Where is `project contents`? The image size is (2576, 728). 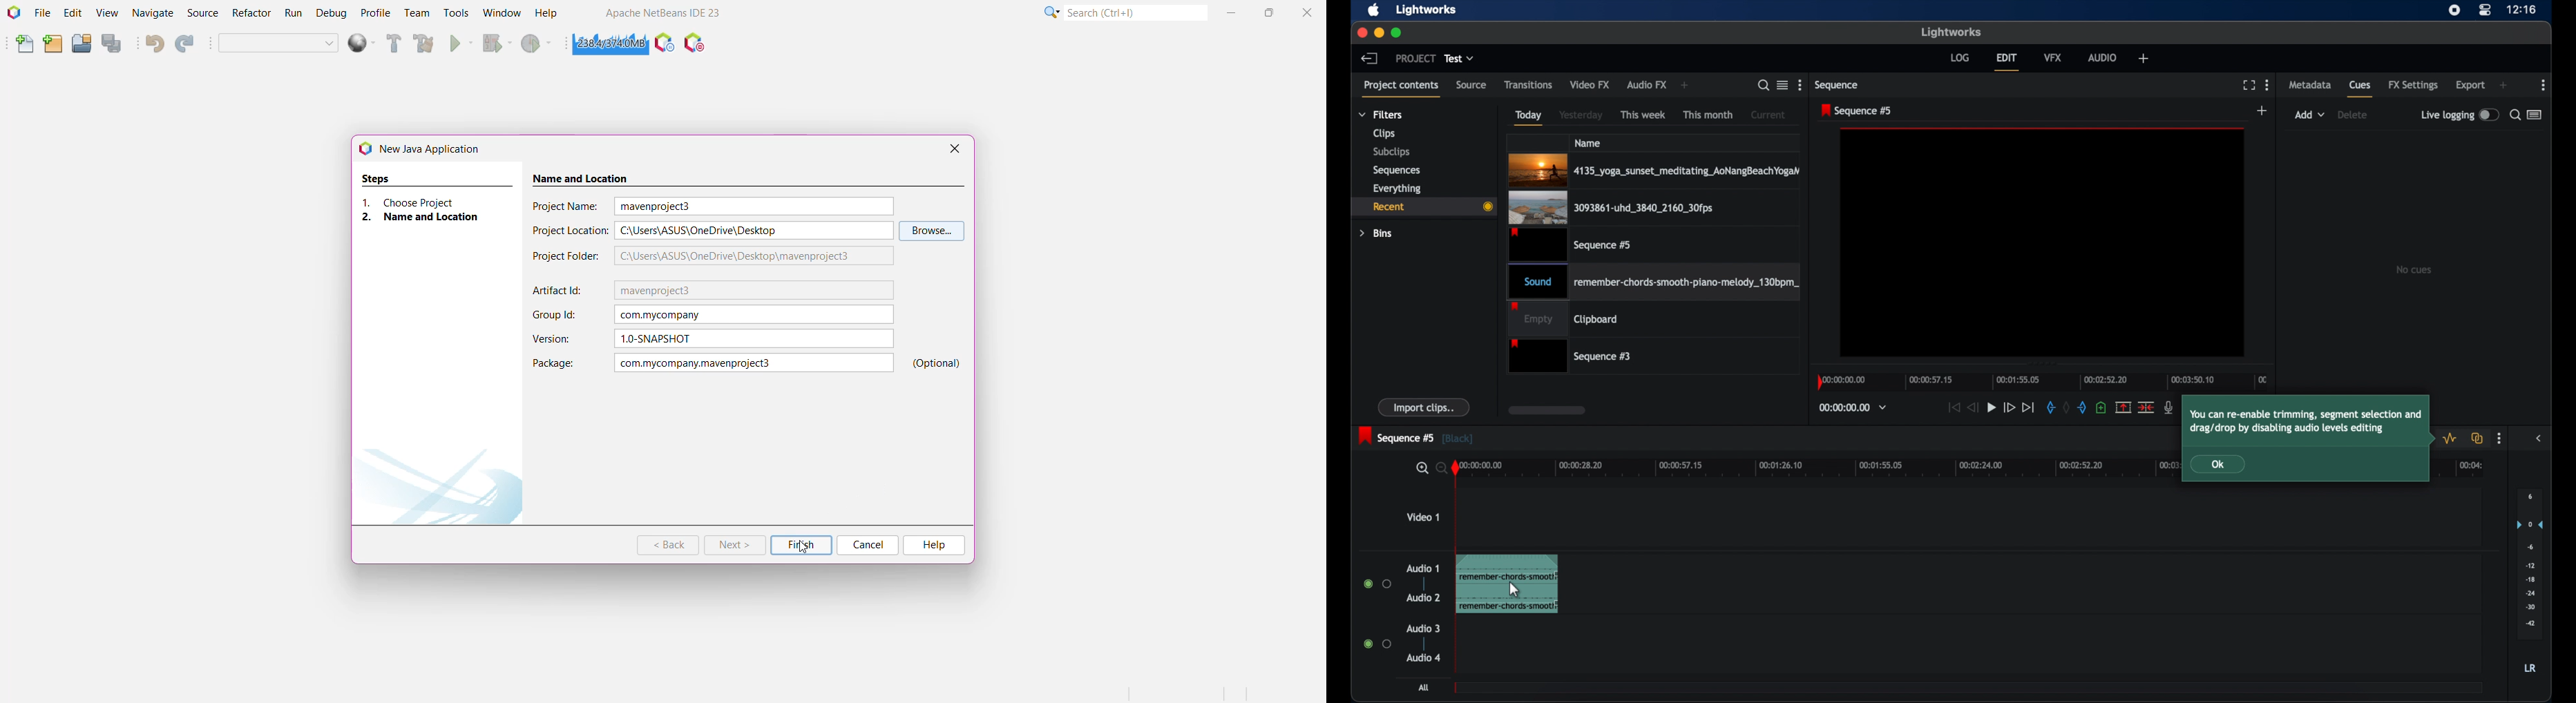
project contents is located at coordinates (1403, 89).